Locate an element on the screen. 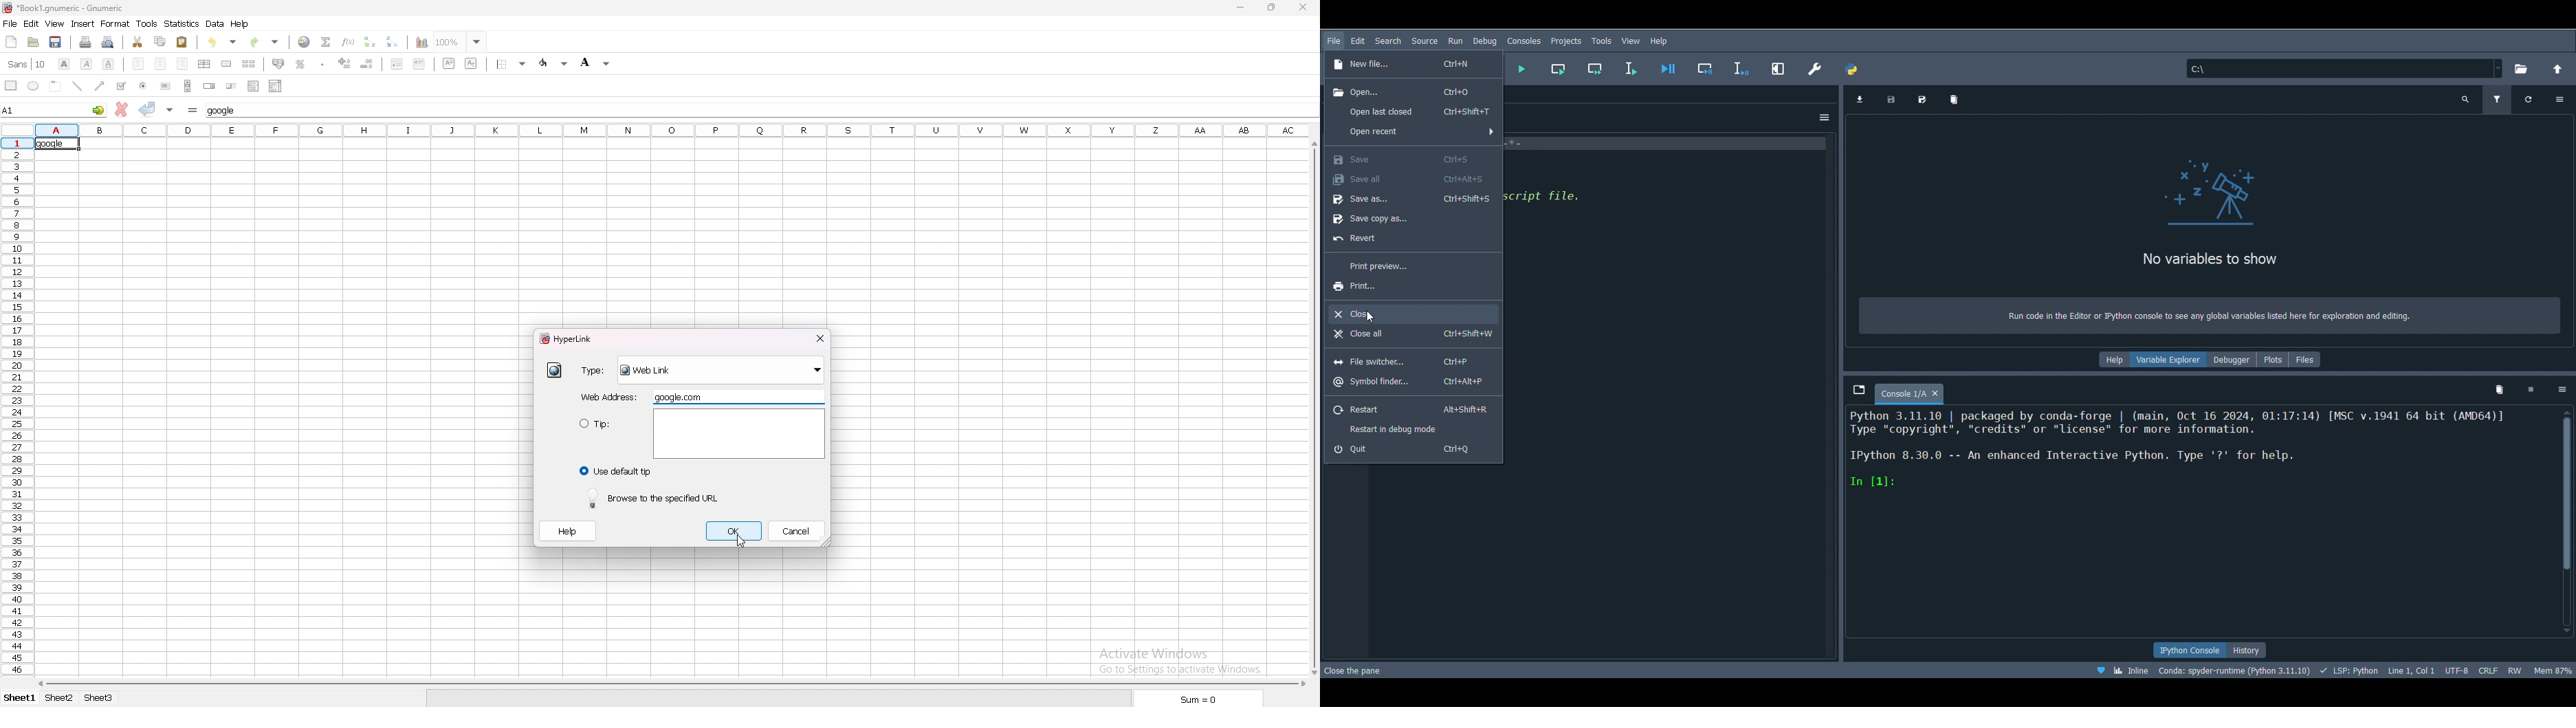 This screenshot has height=728, width=2576. Close is located at coordinates (1355, 314).